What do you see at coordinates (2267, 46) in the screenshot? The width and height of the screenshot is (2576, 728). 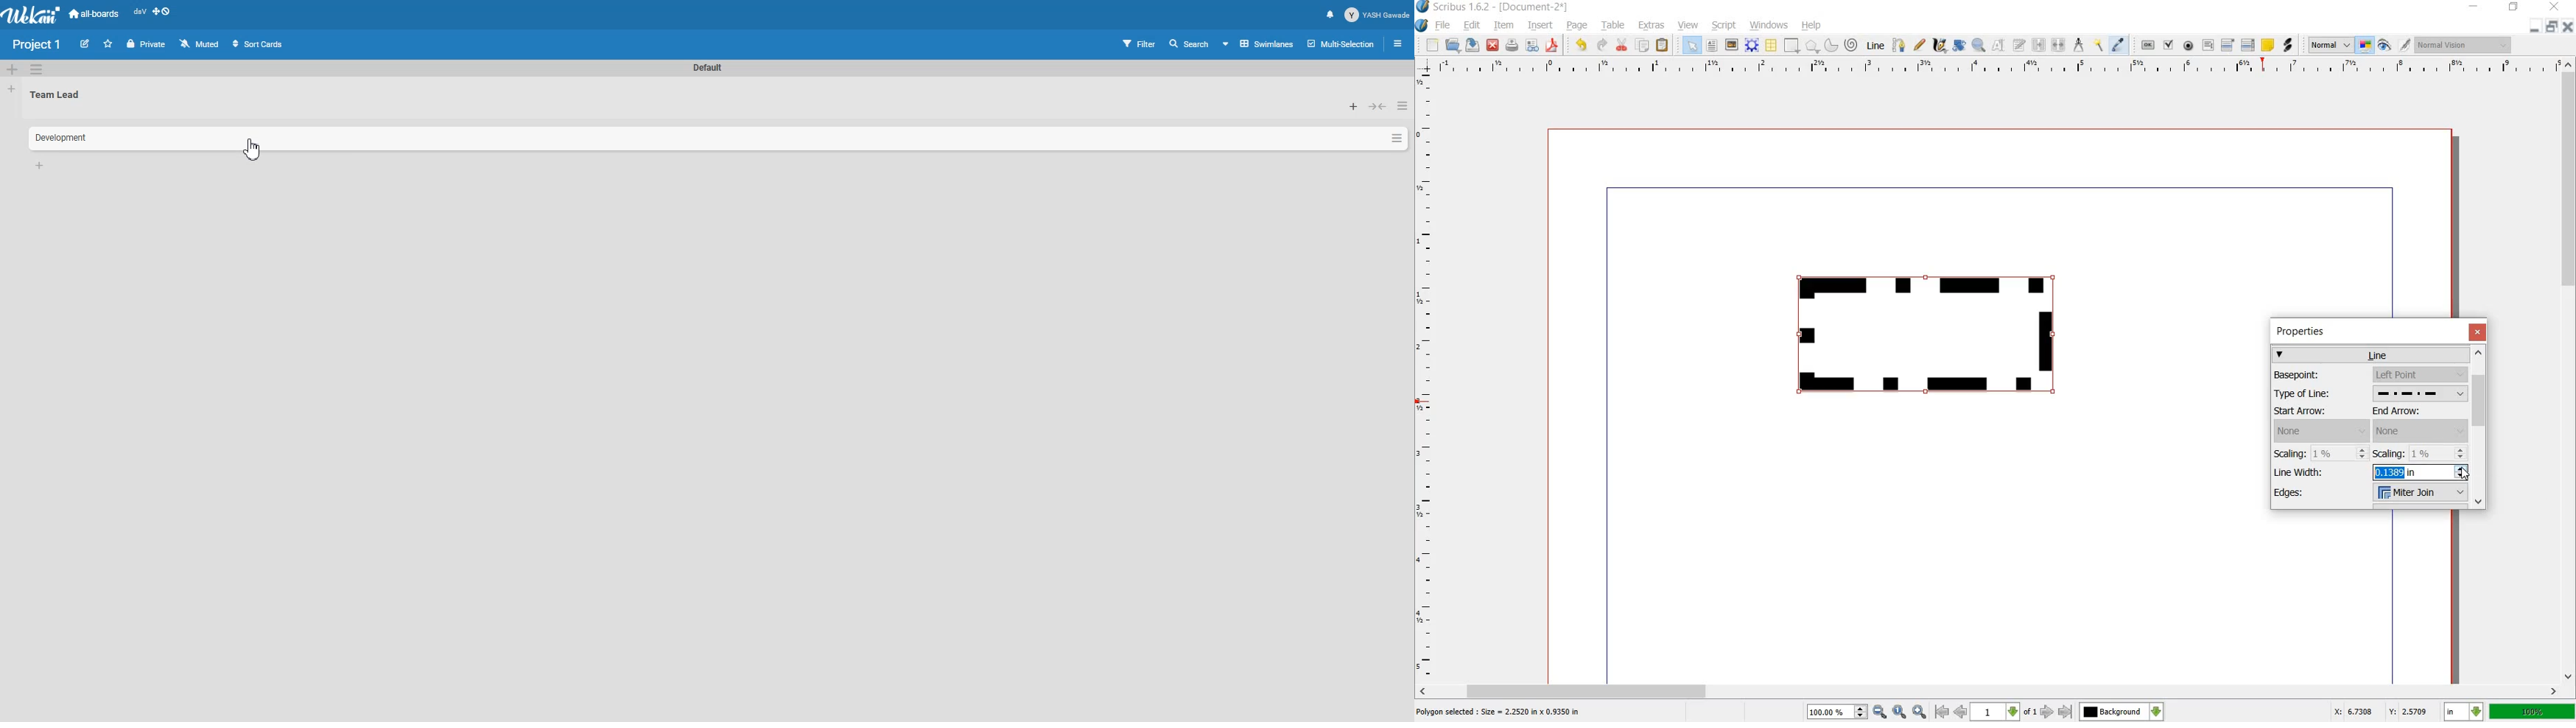 I see `TEXT ANNOATATION` at bounding box center [2267, 46].